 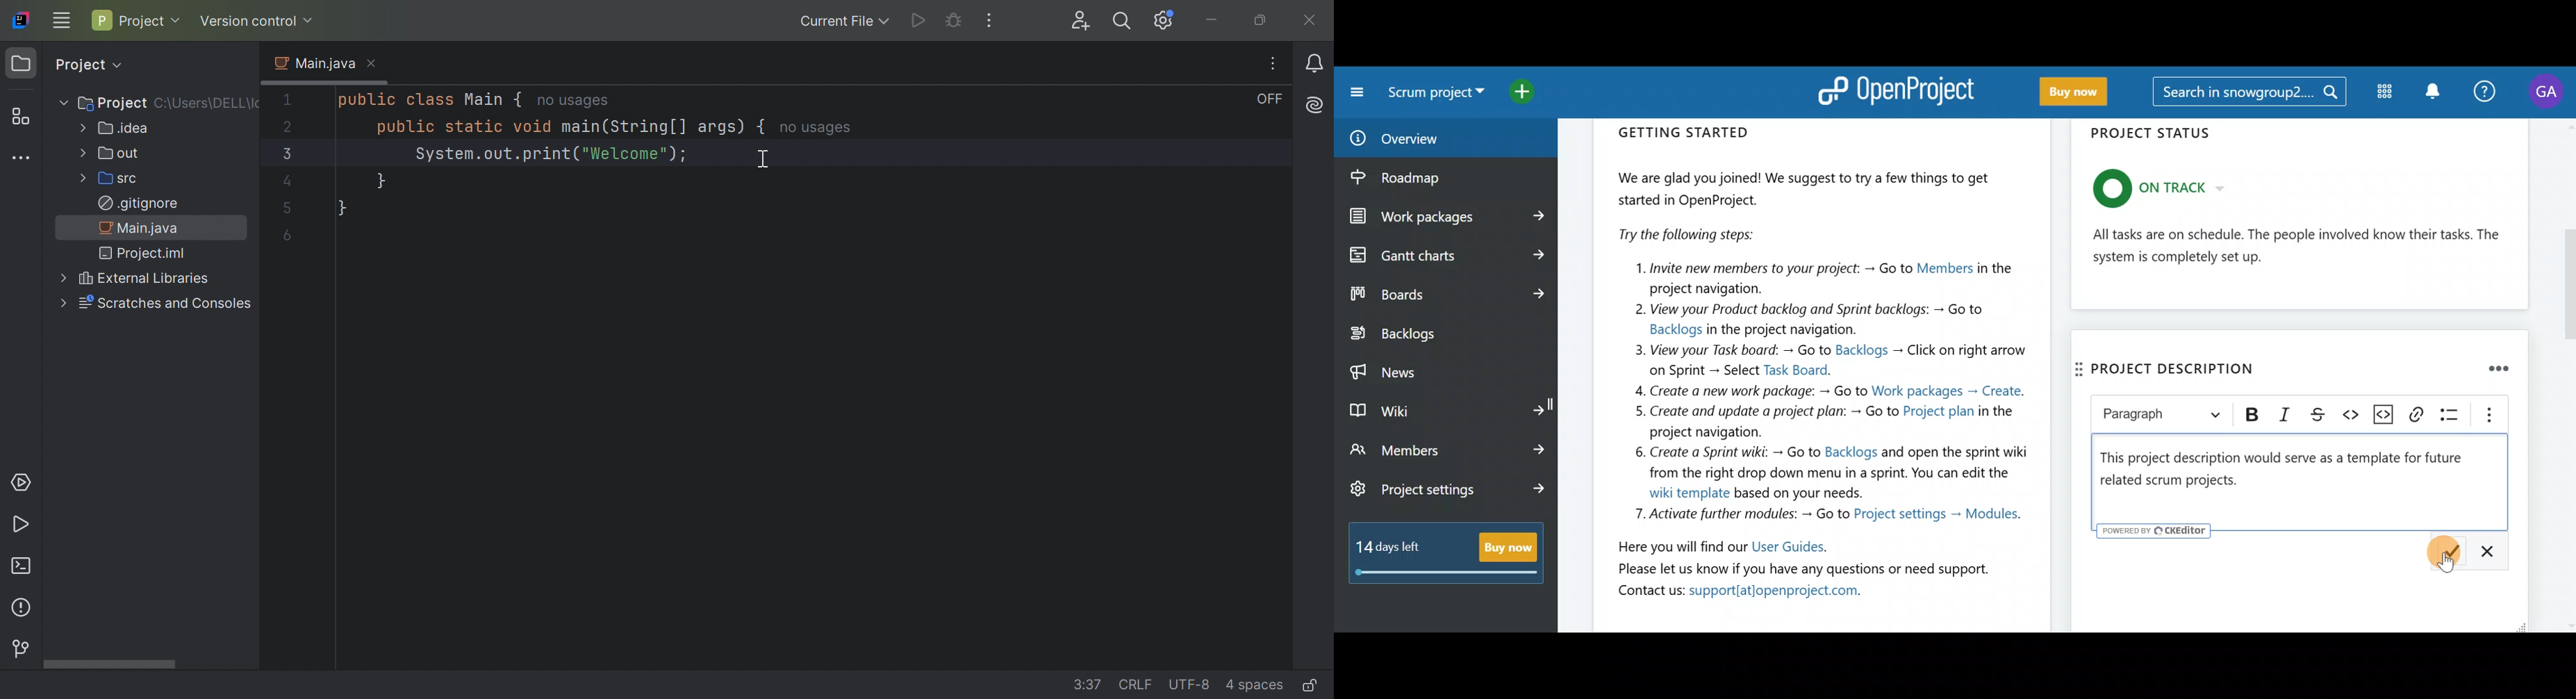 I want to click on Structure, so click(x=17, y=117).